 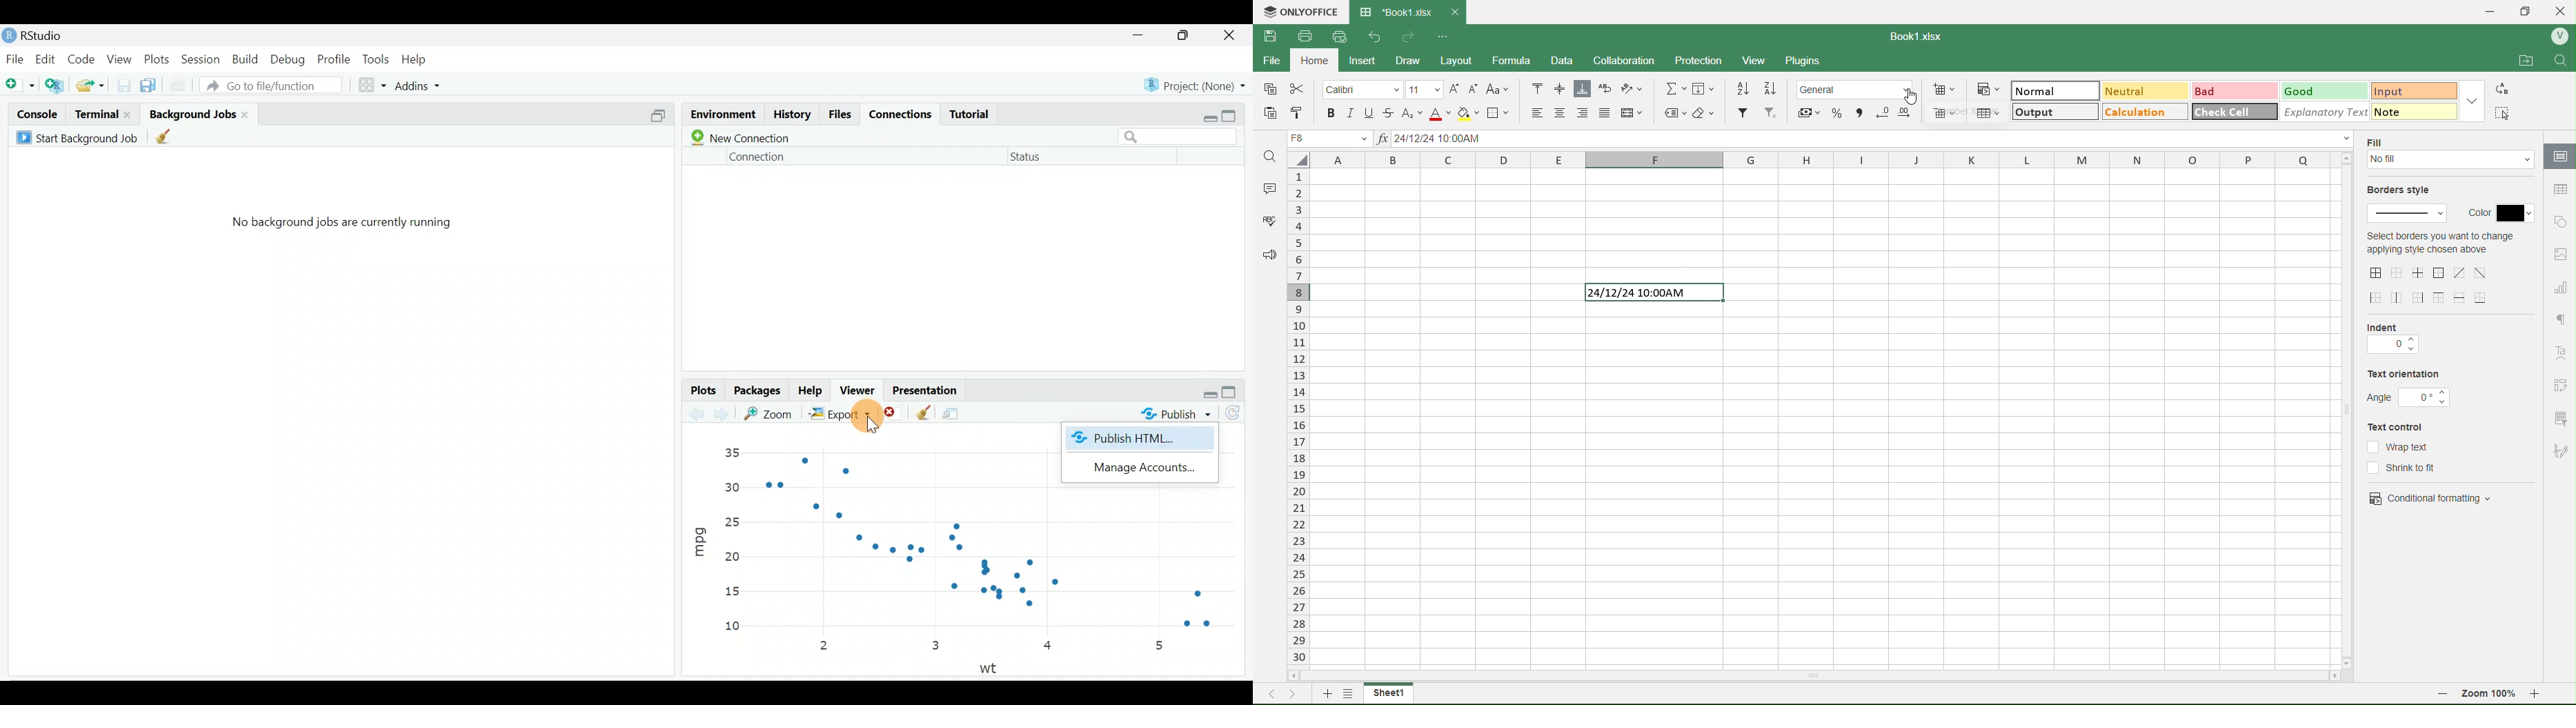 I want to click on Clear Filter, so click(x=1771, y=114).